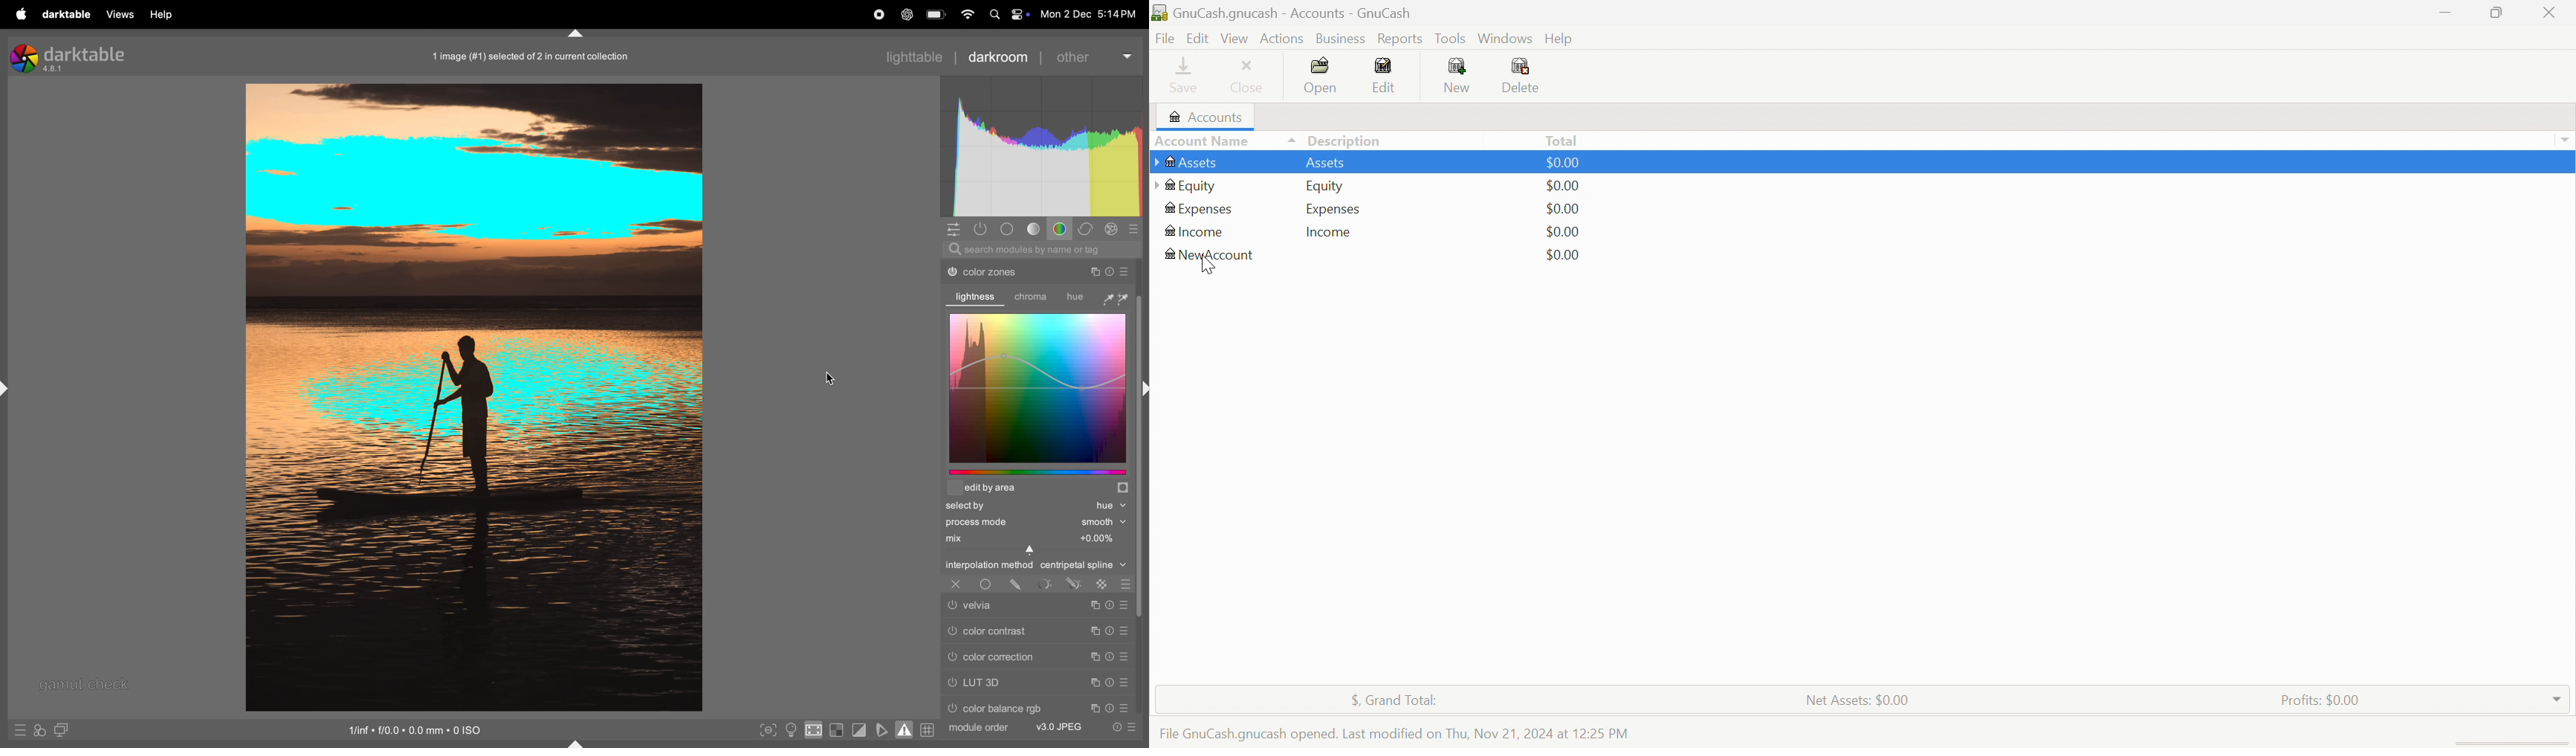  Describe the element at coordinates (1327, 184) in the screenshot. I see `Equity` at that location.